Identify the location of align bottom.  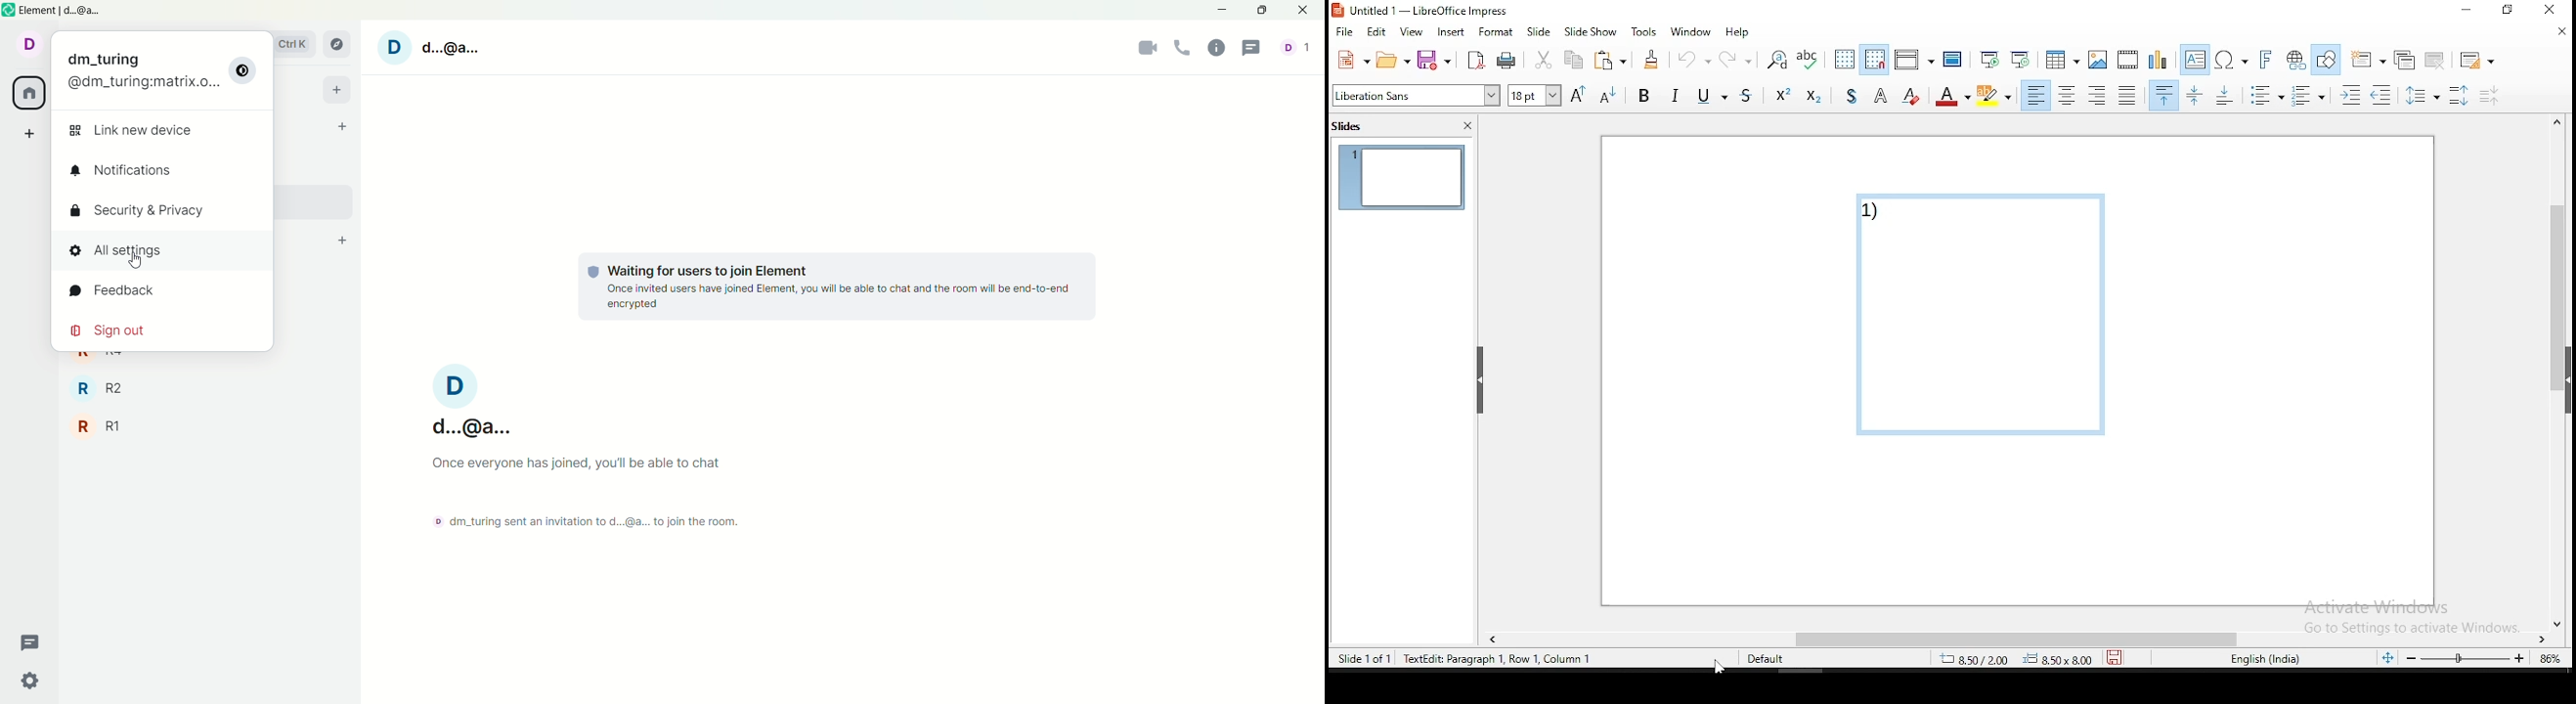
(2222, 97).